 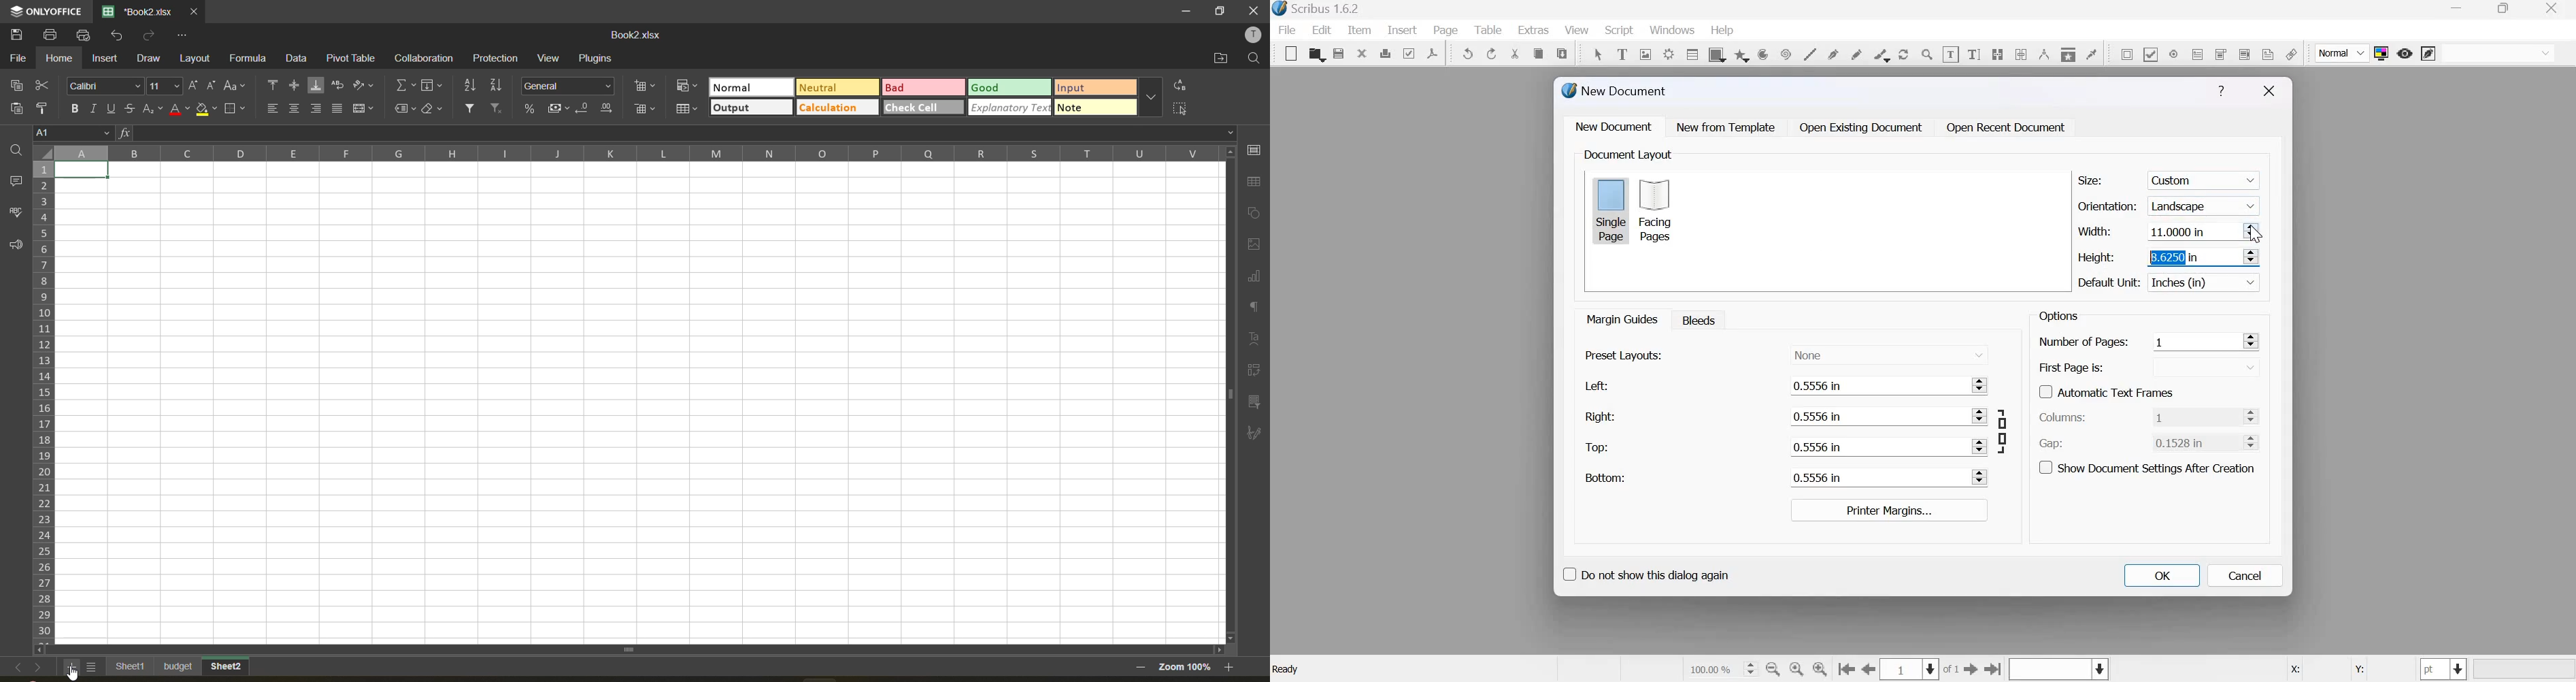 What do you see at coordinates (2021, 53) in the screenshot?
I see `unlink text frames` at bounding box center [2021, 53].